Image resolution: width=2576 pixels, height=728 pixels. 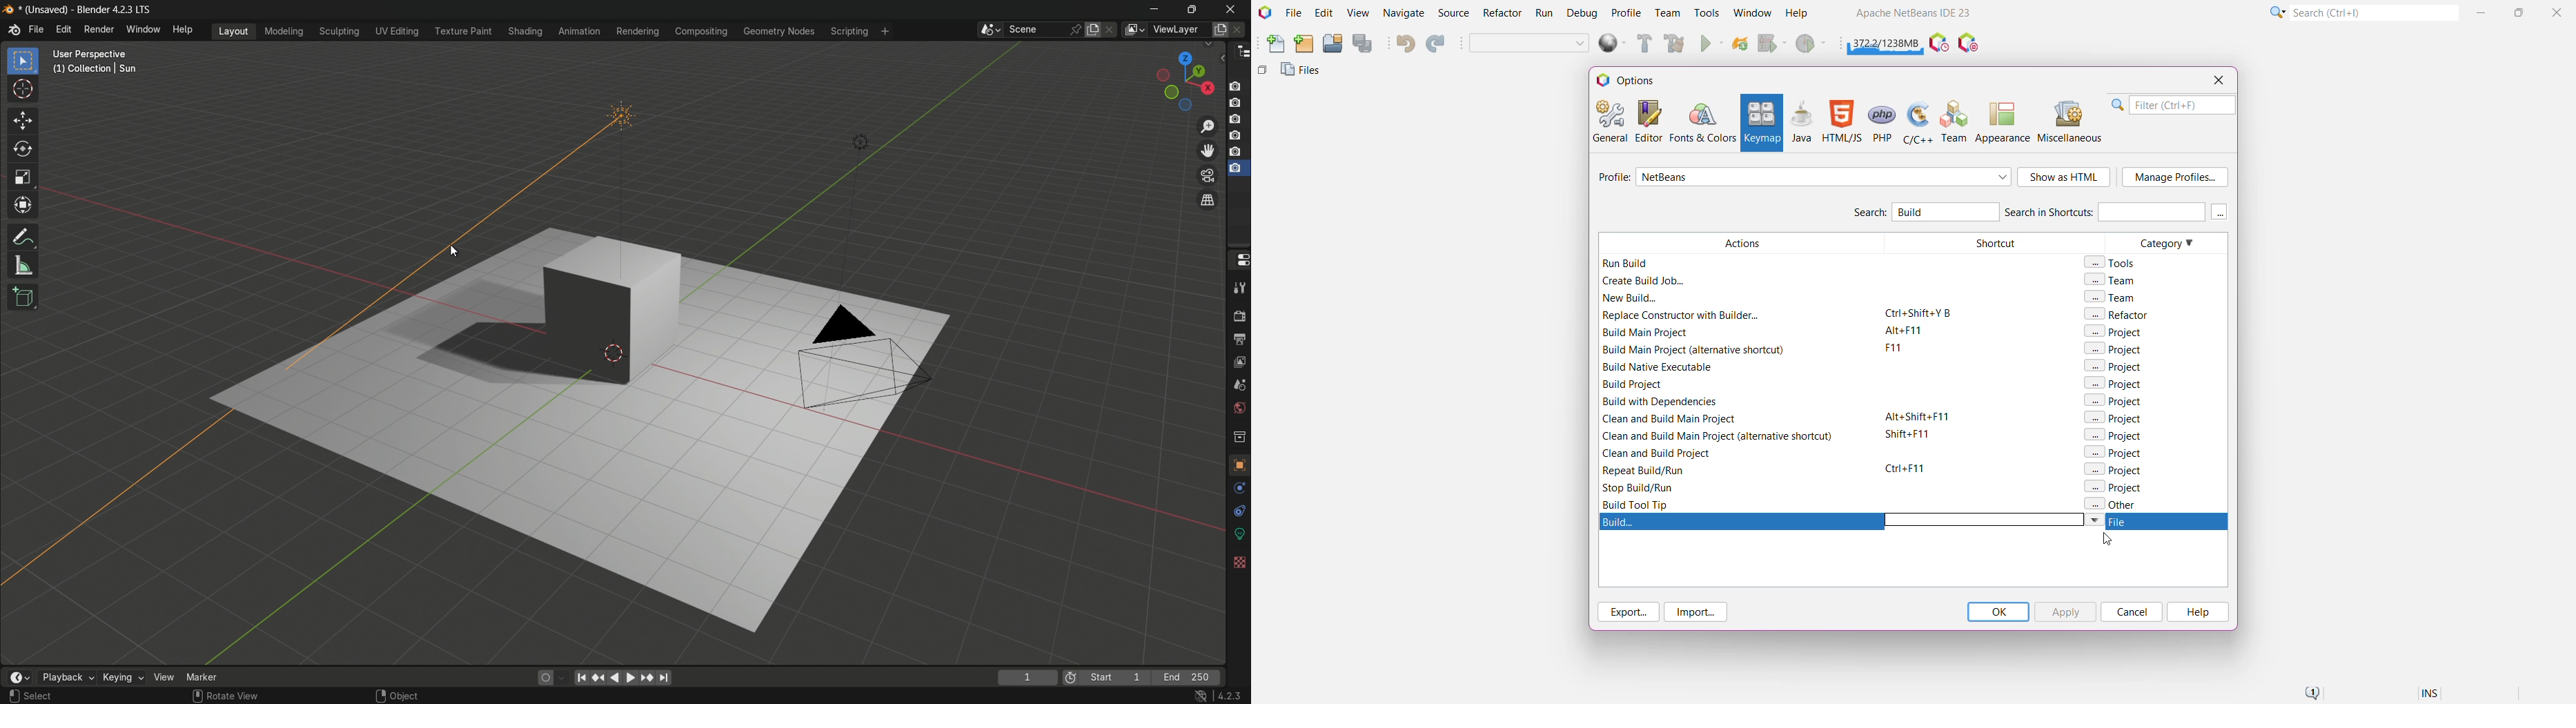 I want to click on scale, so click(x=22, y=179).